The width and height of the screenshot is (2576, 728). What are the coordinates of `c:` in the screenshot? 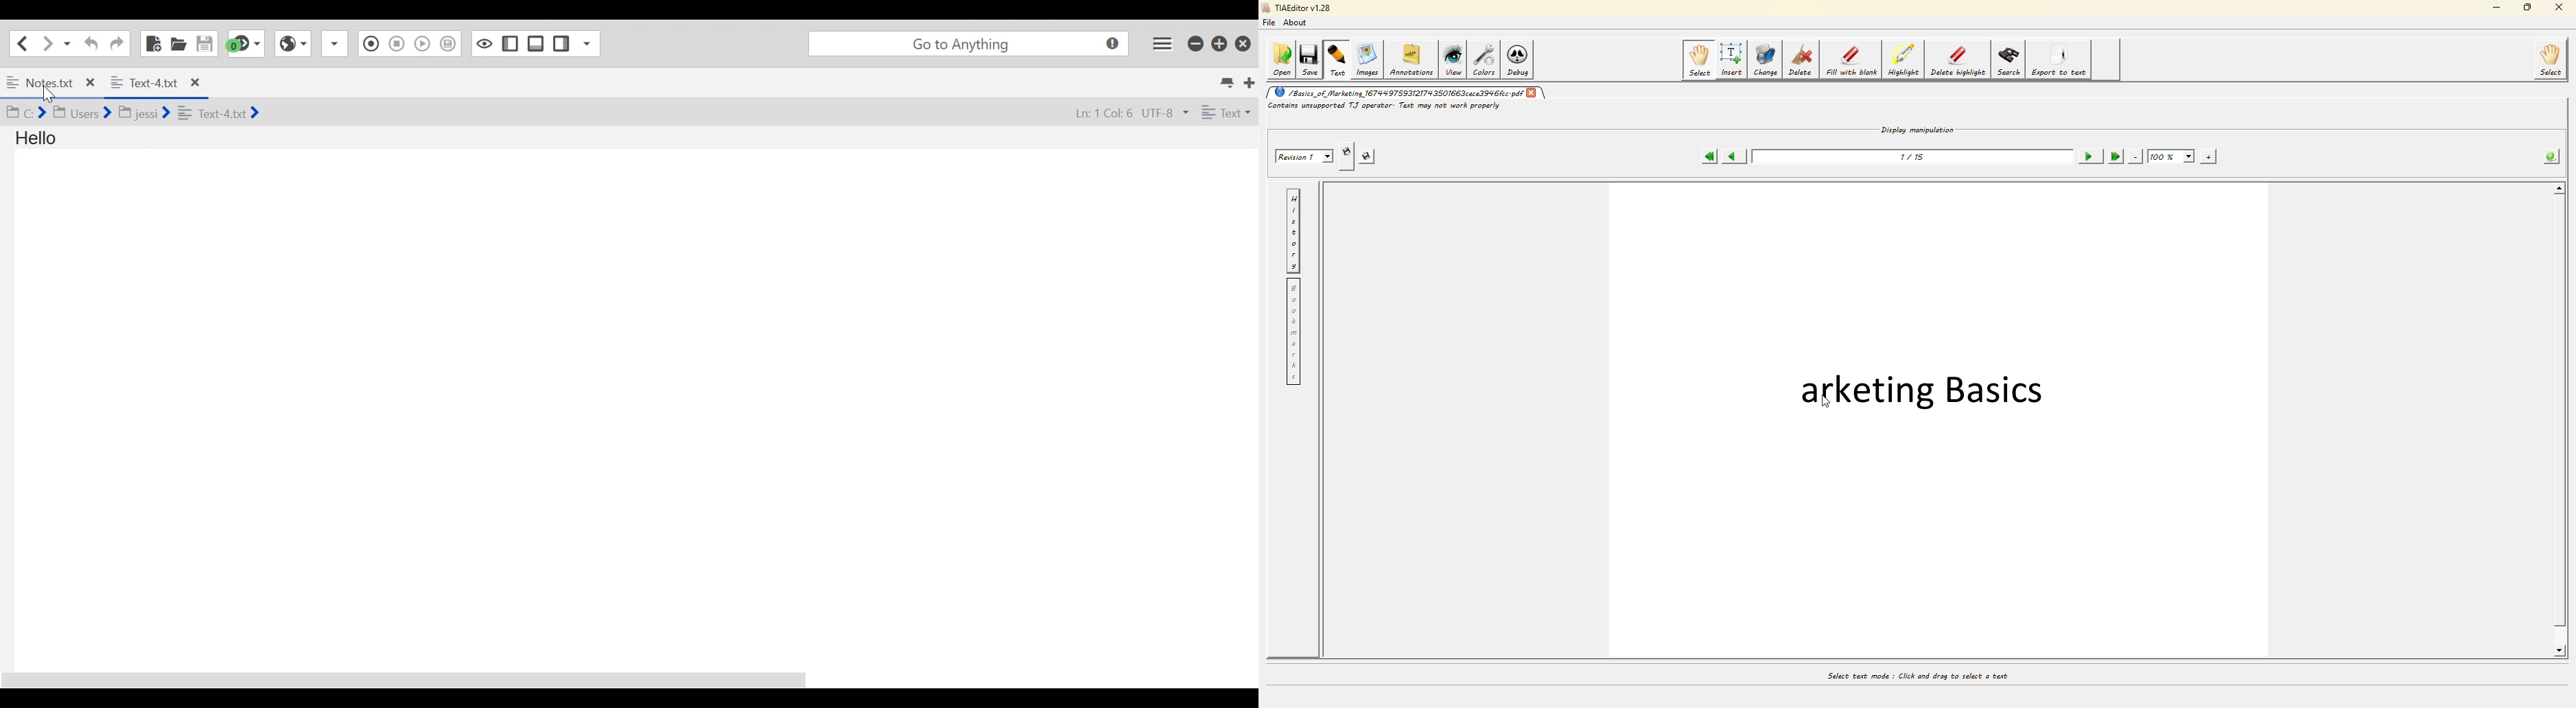 It's located at (25, 113).